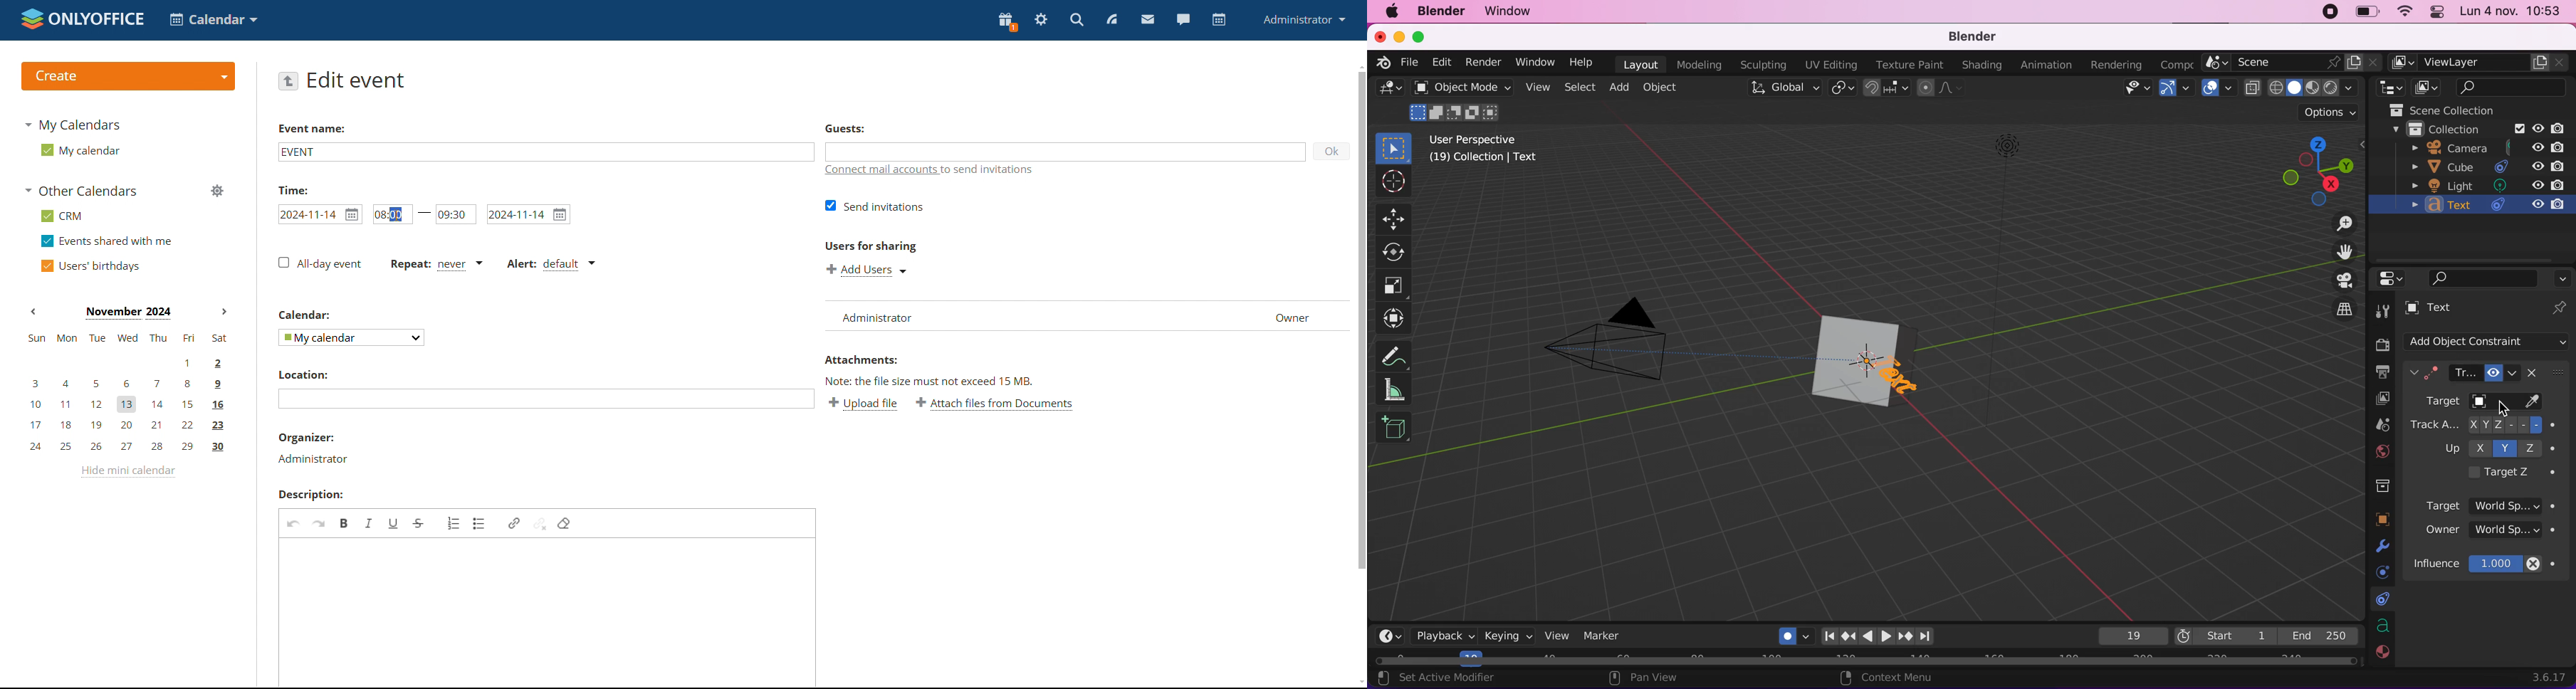 The image size is (2576, 700). What do you see at coordinates (2455, 110) in the screenshot?
I see `scene collection` at bounding box center [2455, 110].